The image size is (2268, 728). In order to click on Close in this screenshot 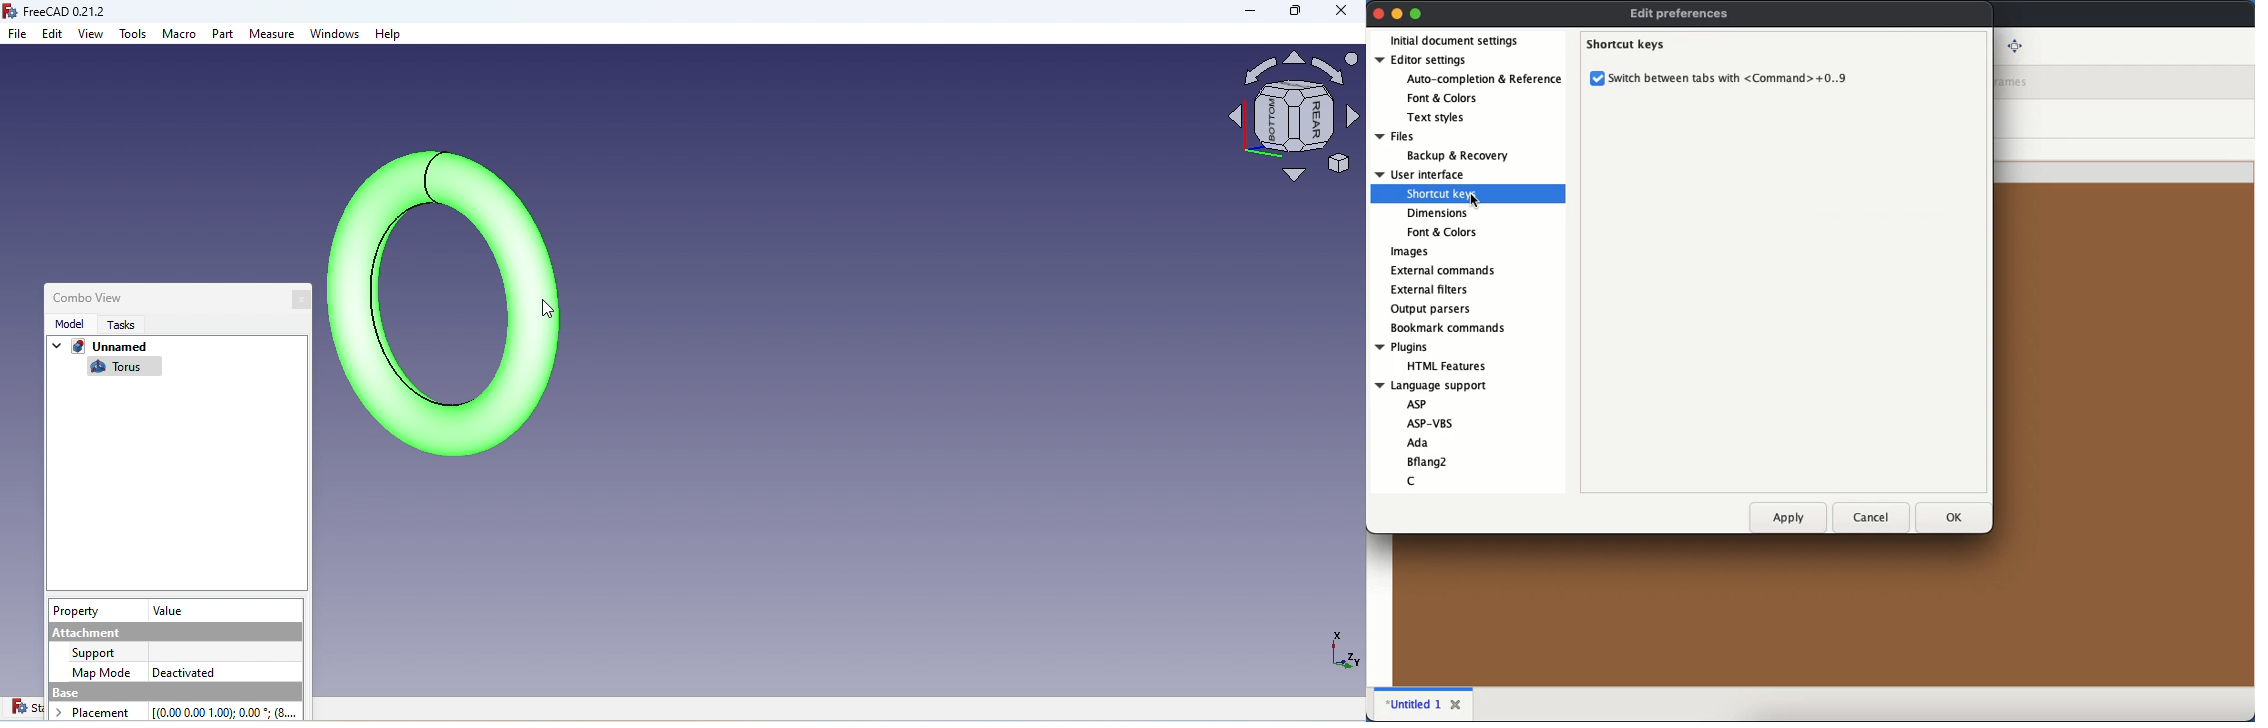, I will do `click(304, 301)`.